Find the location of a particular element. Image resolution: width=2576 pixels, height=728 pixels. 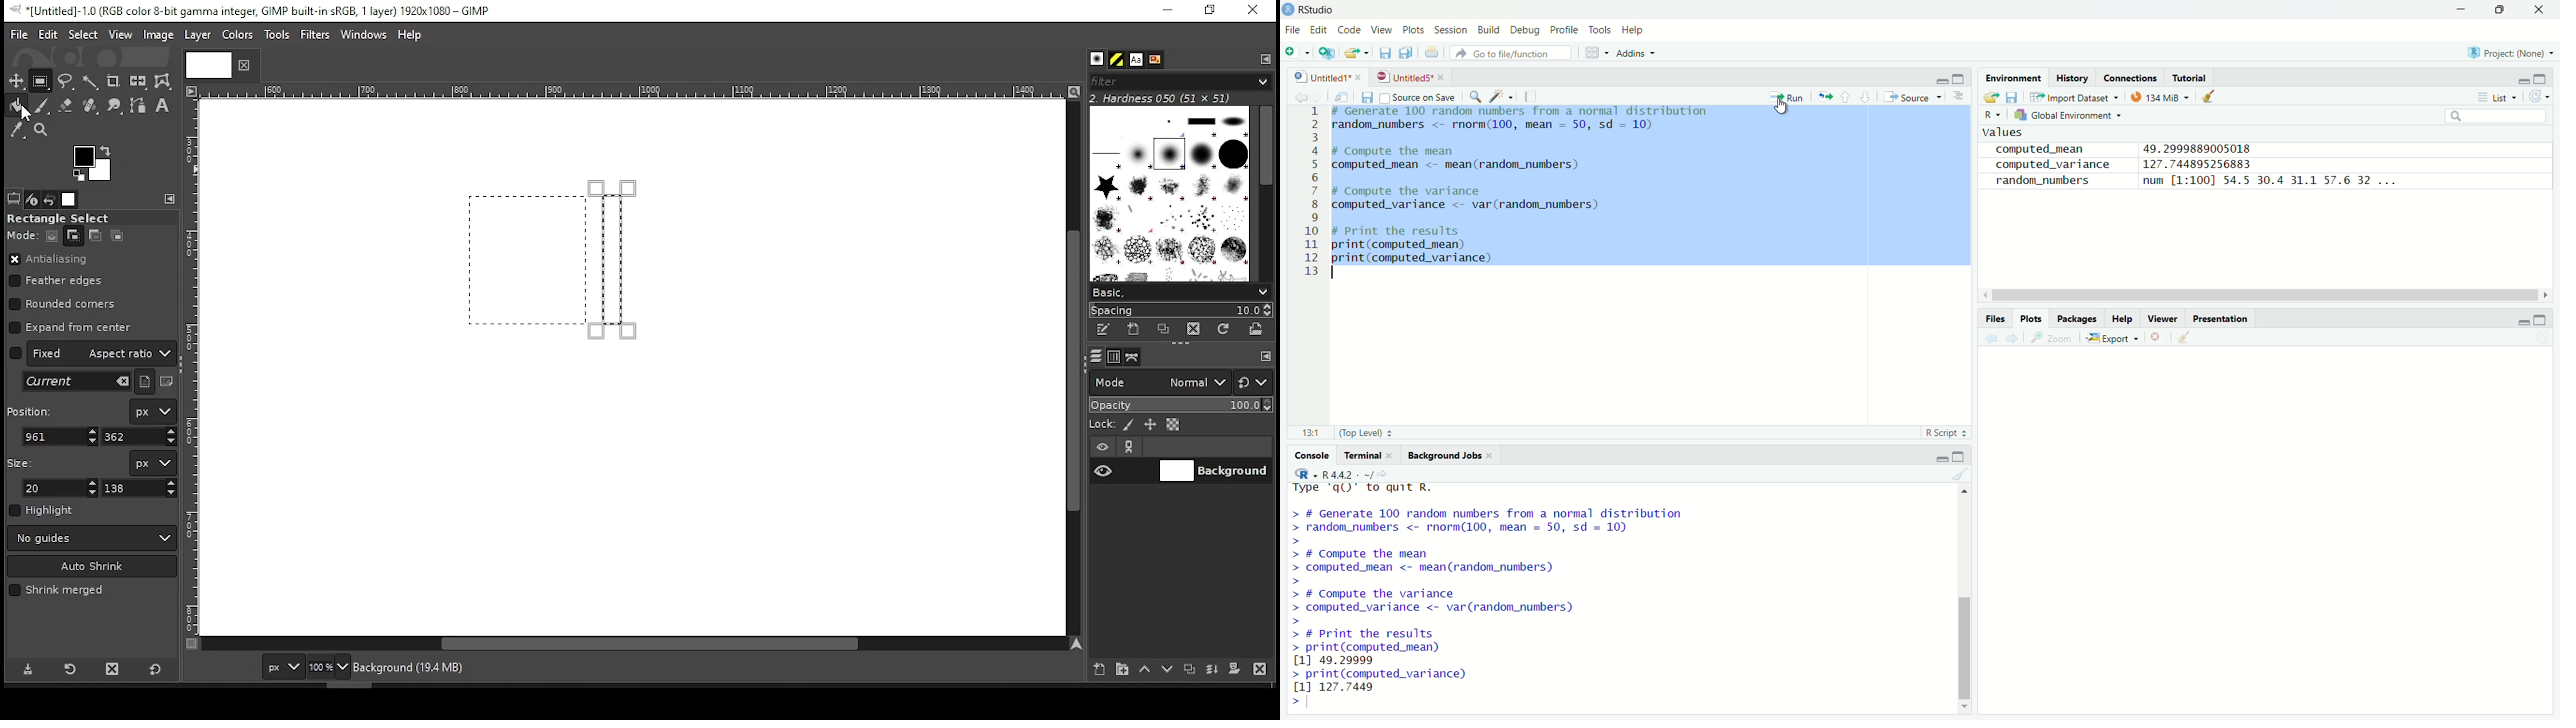

compile report is located at coordinates (1531, 96).